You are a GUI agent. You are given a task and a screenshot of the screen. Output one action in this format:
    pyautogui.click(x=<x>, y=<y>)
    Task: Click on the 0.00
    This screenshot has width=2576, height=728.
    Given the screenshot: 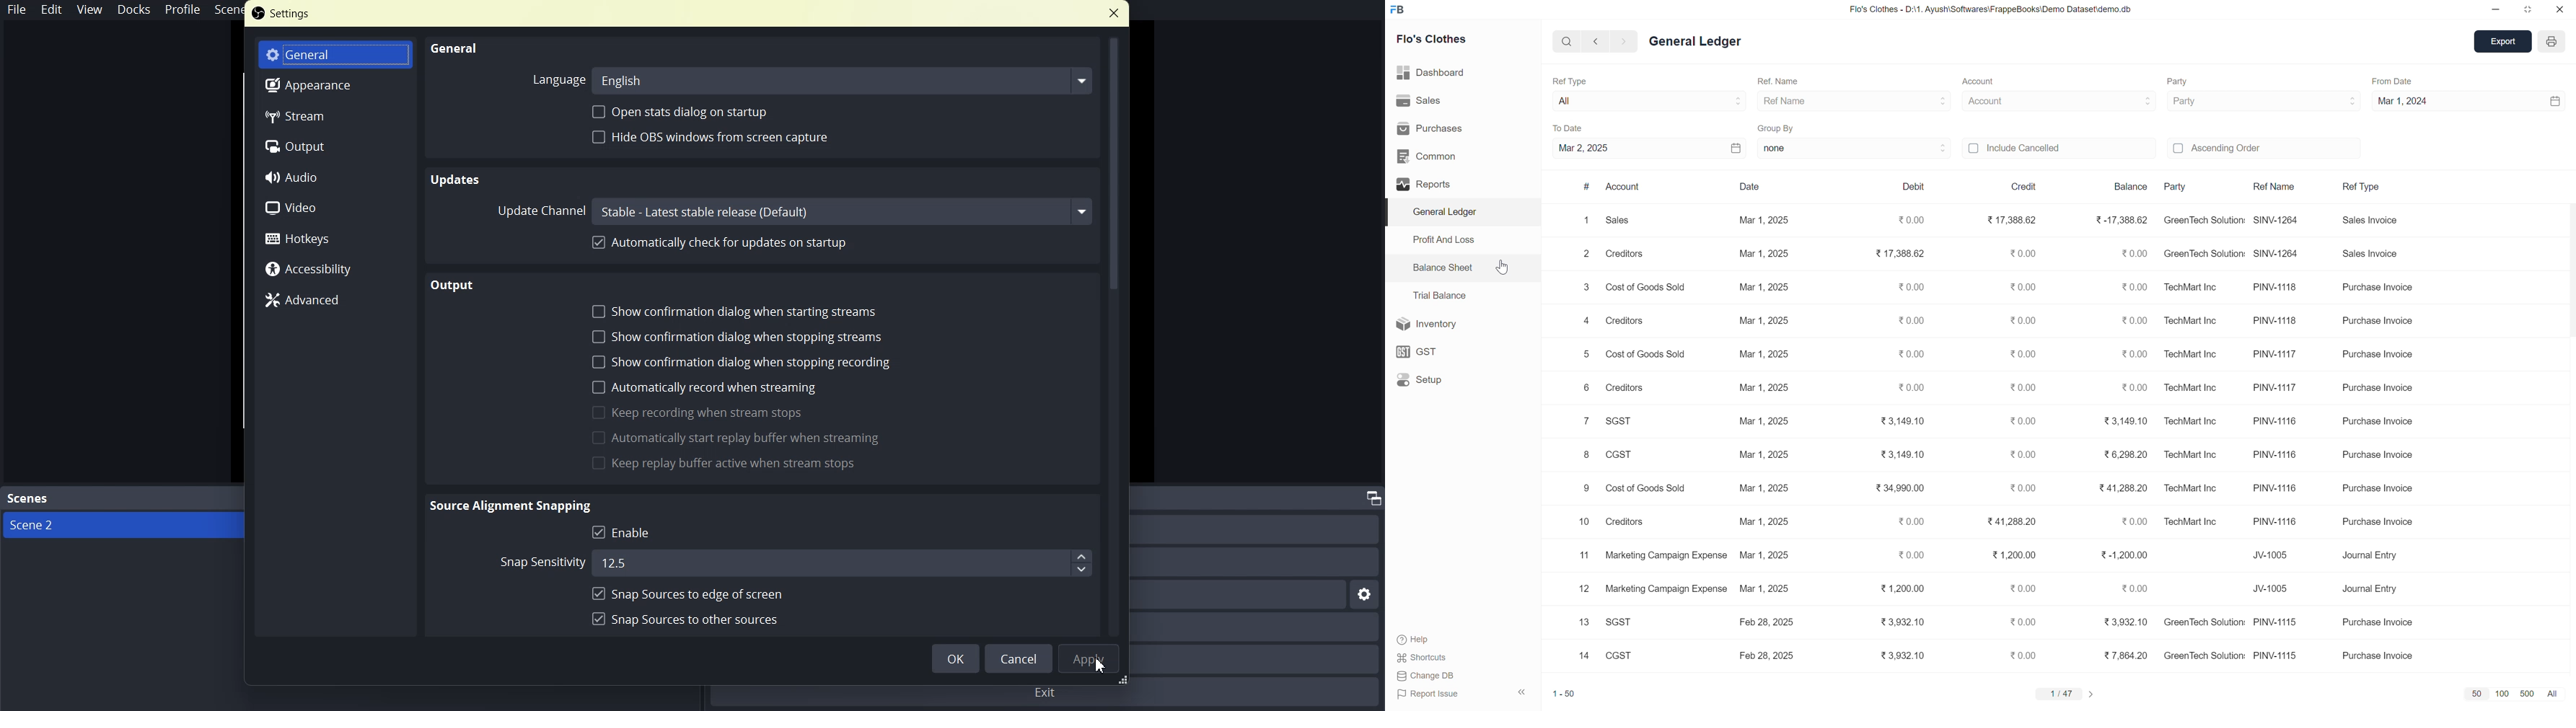 What is the action you would take?
    pyautogui.click(x=2017, y=621)
    